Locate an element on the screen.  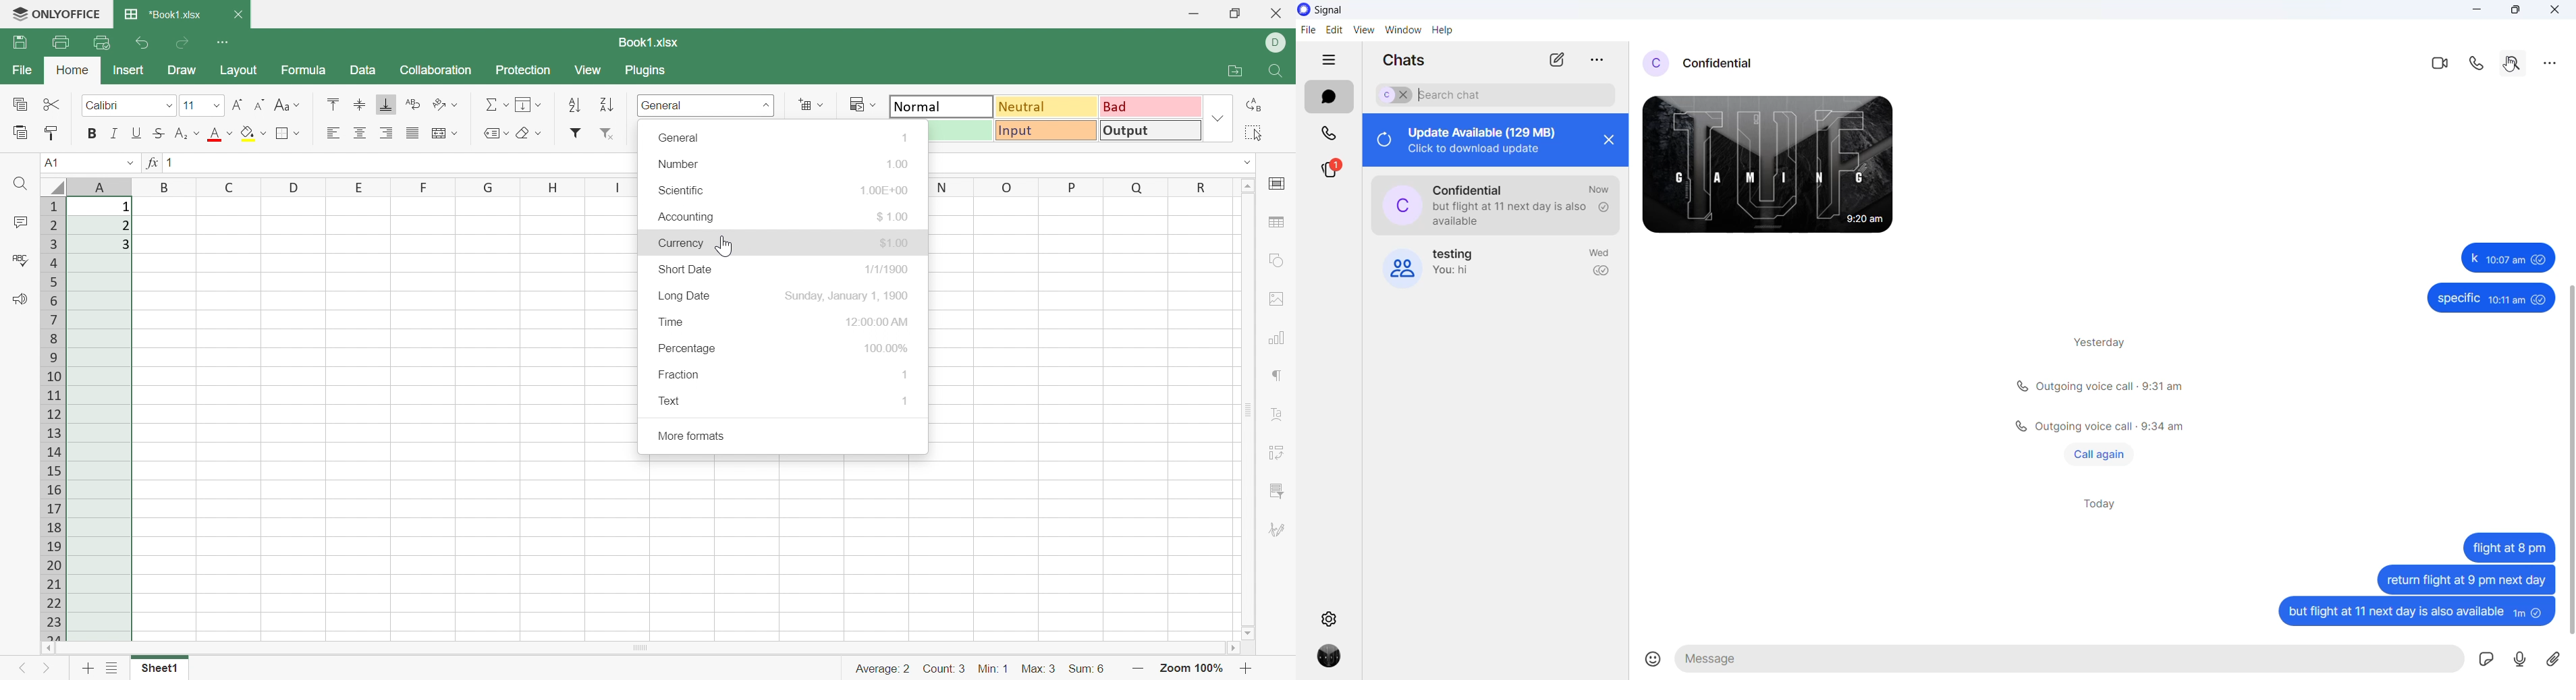
Find is located at coordinates (1278, 72).